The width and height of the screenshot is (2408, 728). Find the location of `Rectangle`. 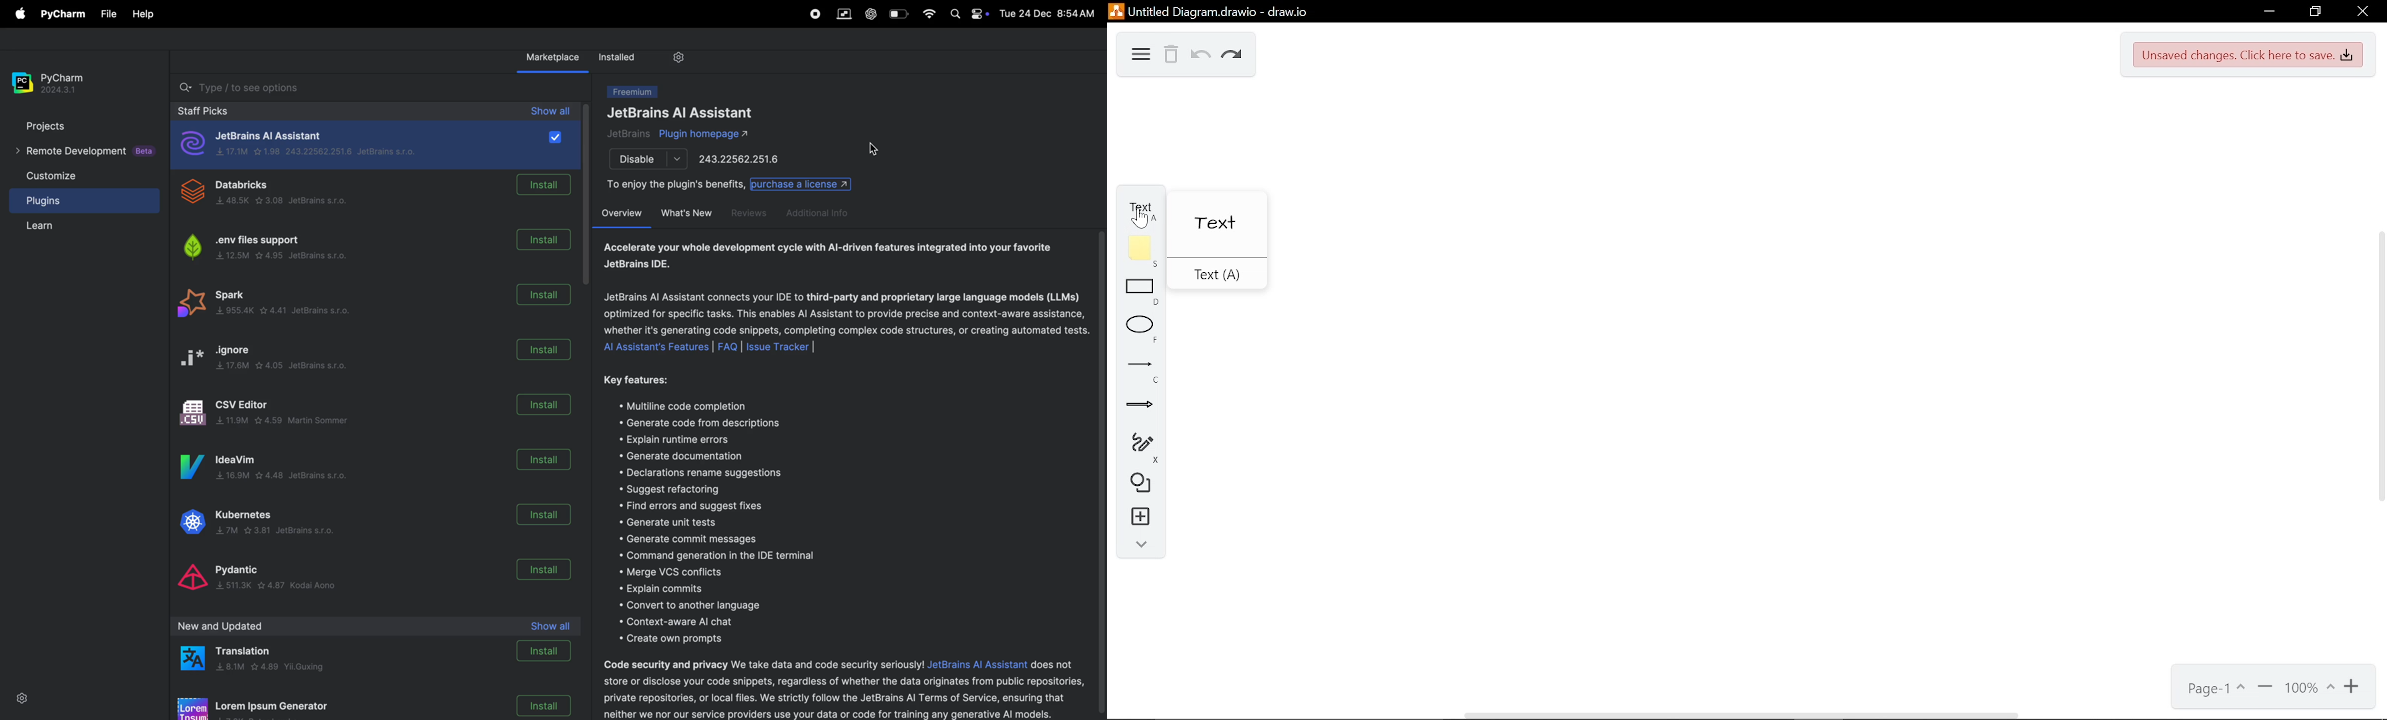

Rectangle is located at coordinates (1135, 293).